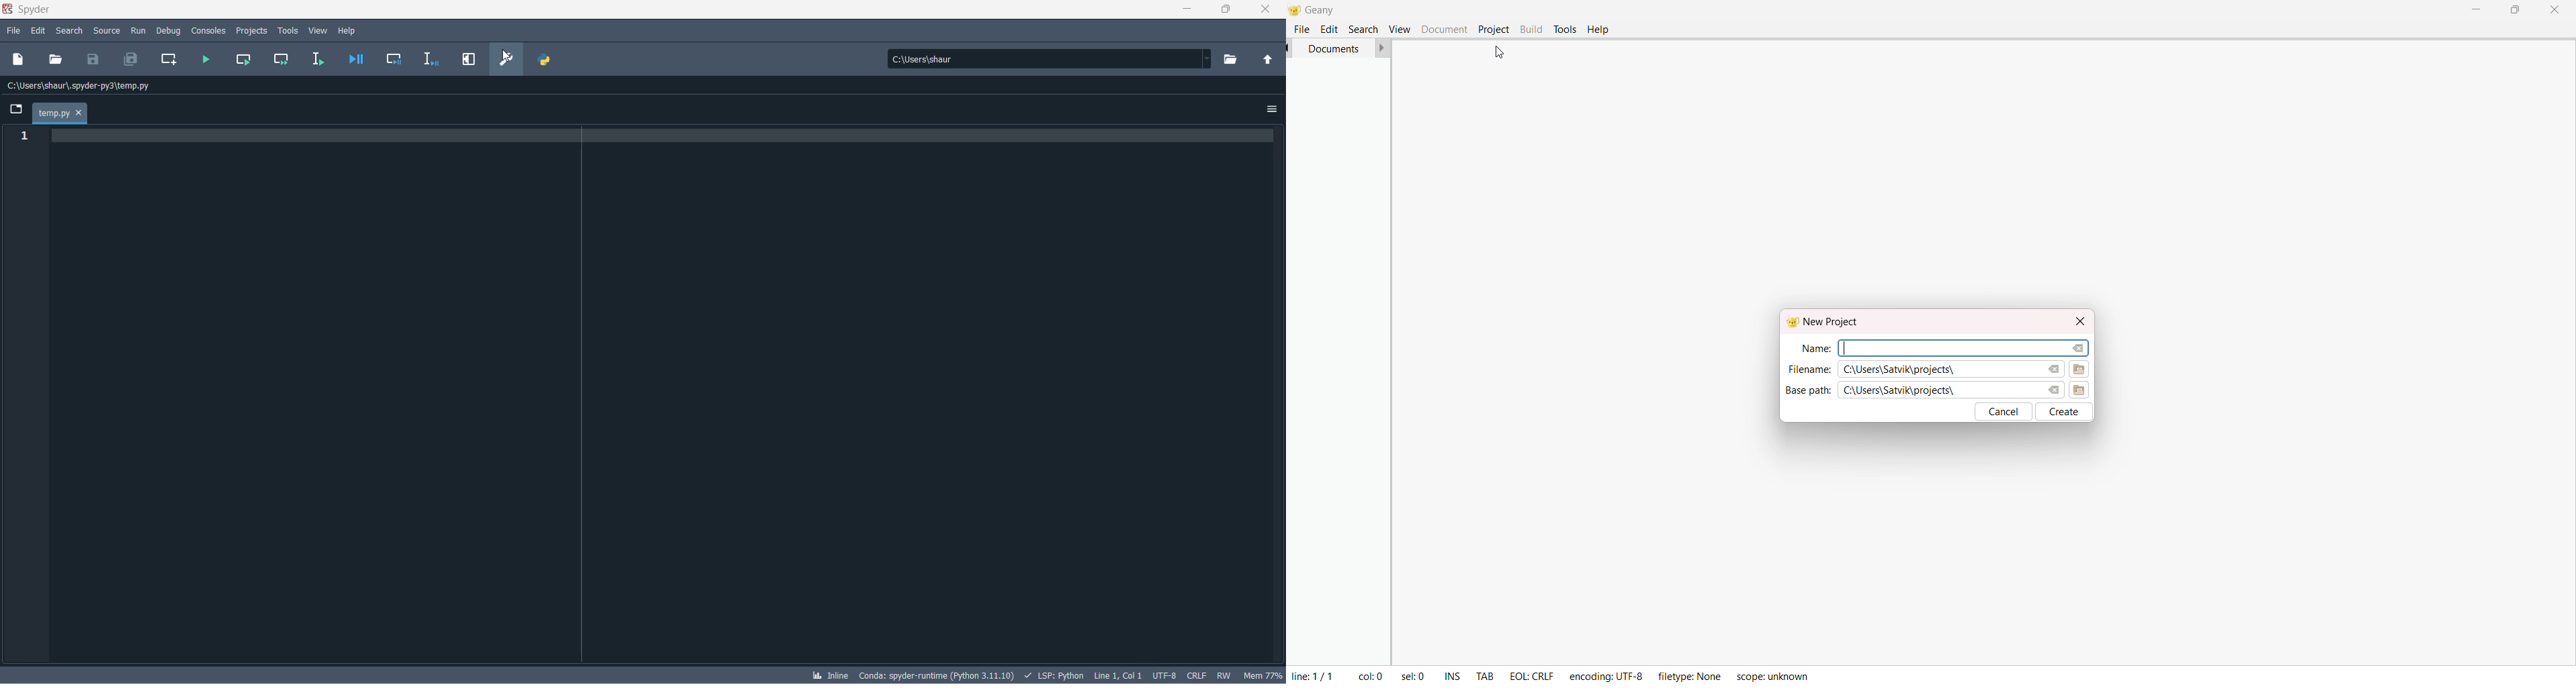 This screenshot has height=700, width=2576. What do you see at coordinates (394, 60) in the screenshot?
I see `debug cell` at bounding box center [394, 60].